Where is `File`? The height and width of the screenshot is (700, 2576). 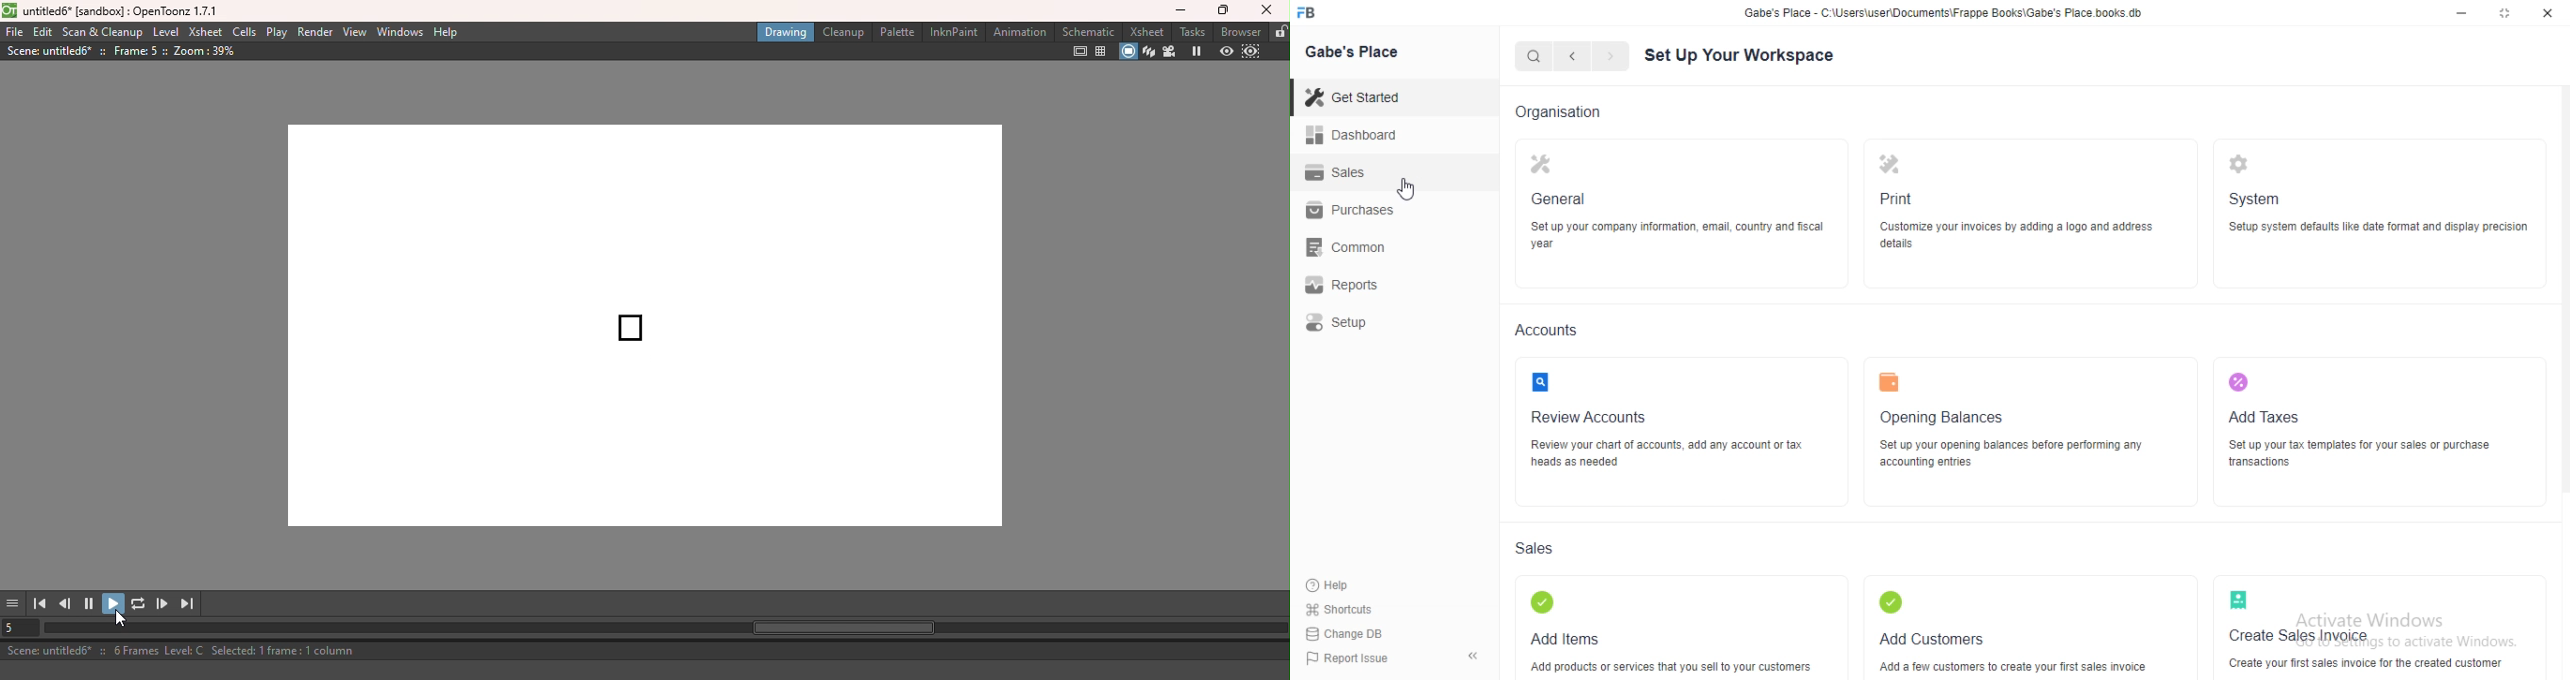 File is located at coordinates (15, 33).